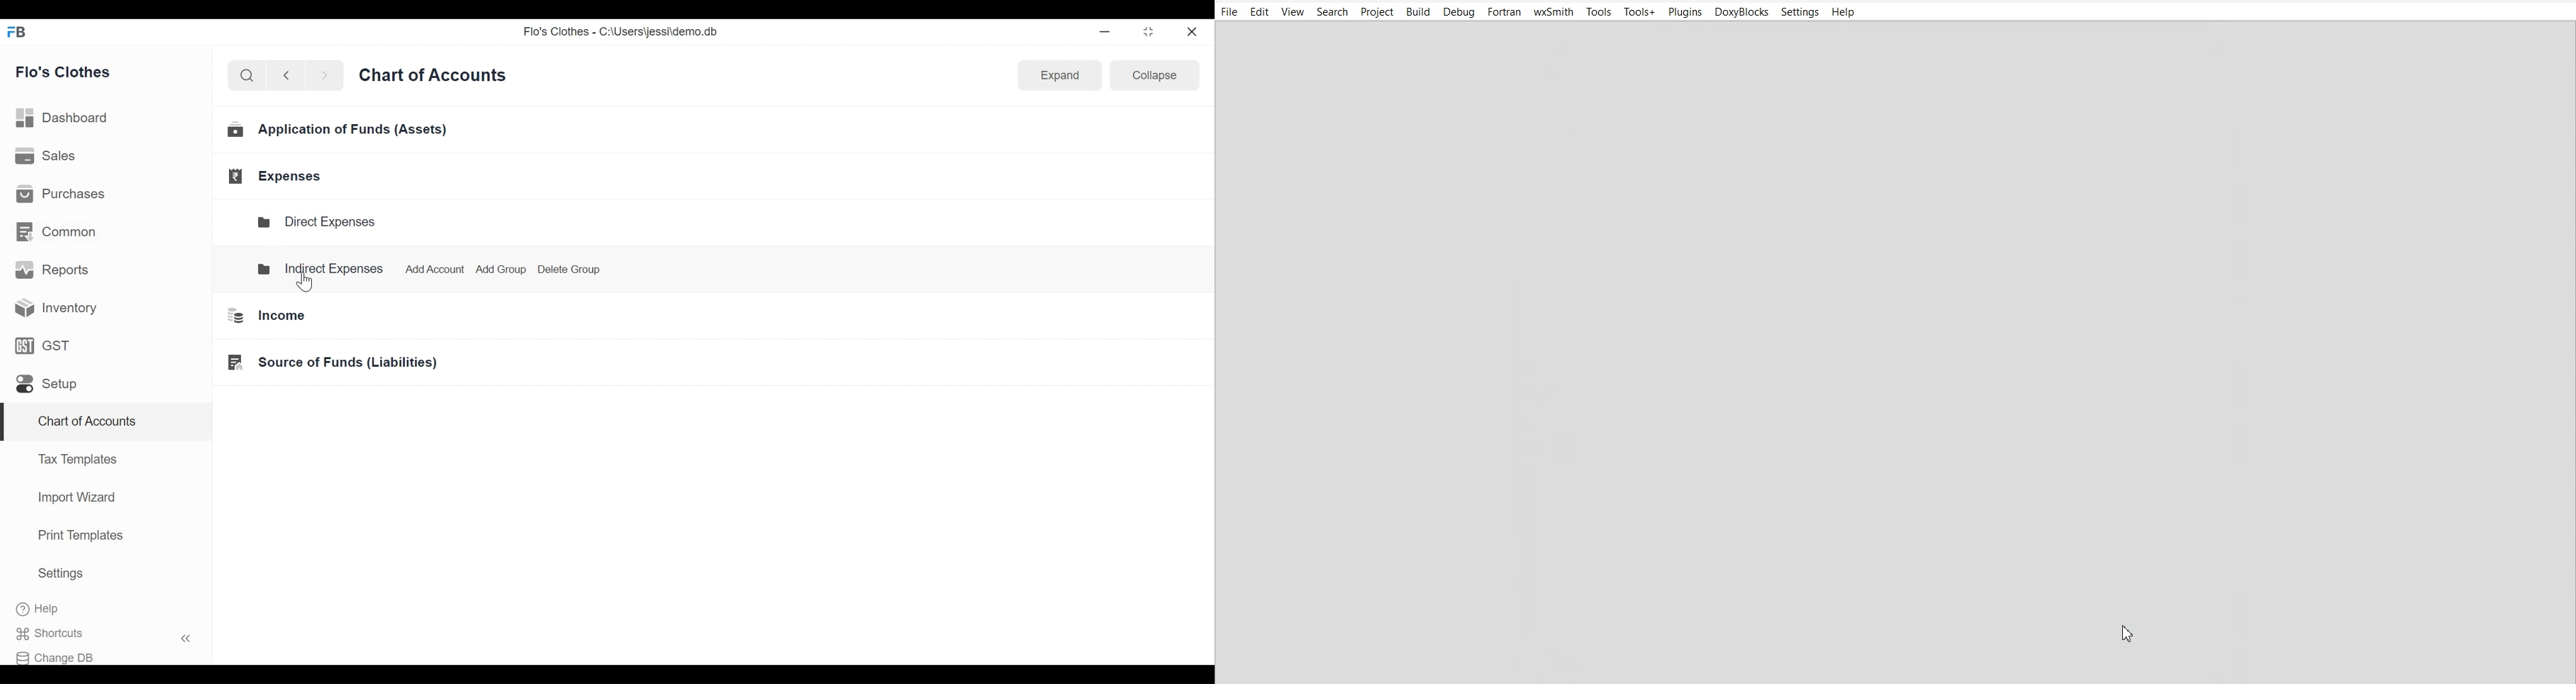 This screenshot has width=2576, height=700. What do you see at coordinates (277, 176) in the screenshot?
I see `Expenses` at bounding box center [277, 176].